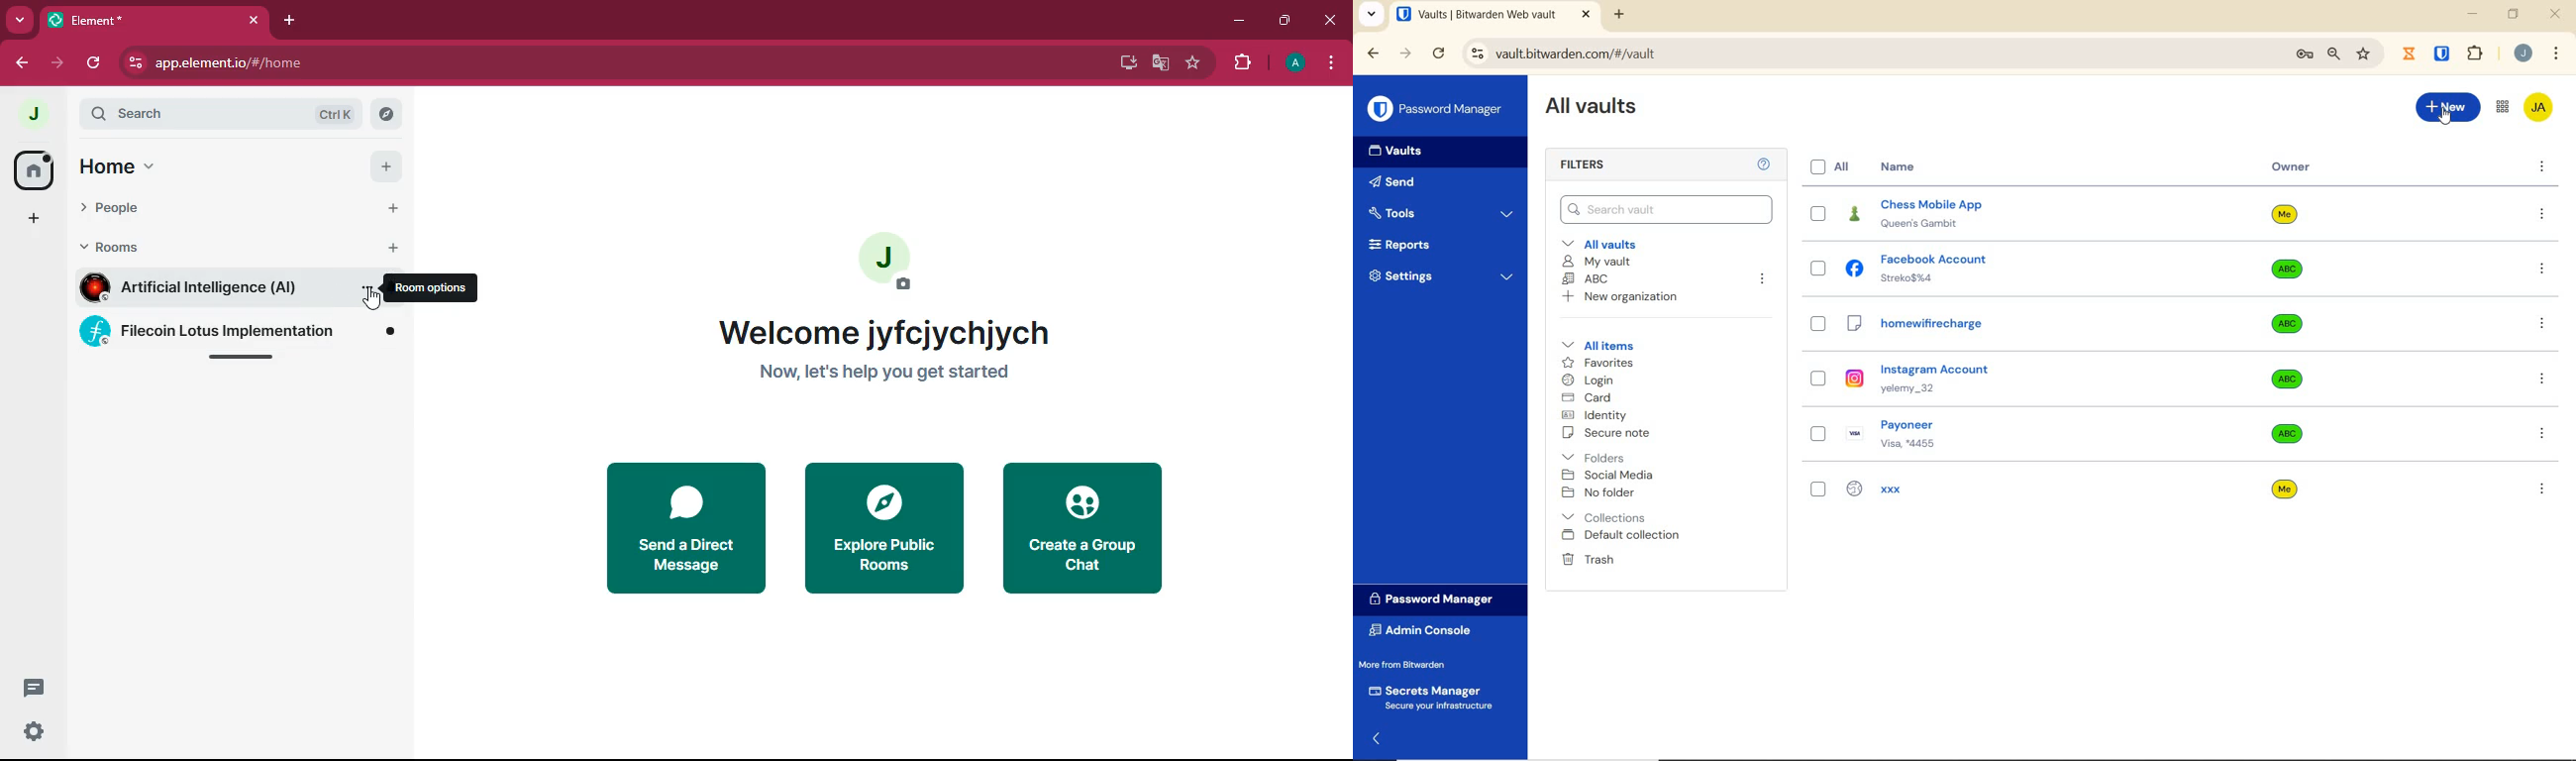  I want to click on desktop, so click(1125, 61).